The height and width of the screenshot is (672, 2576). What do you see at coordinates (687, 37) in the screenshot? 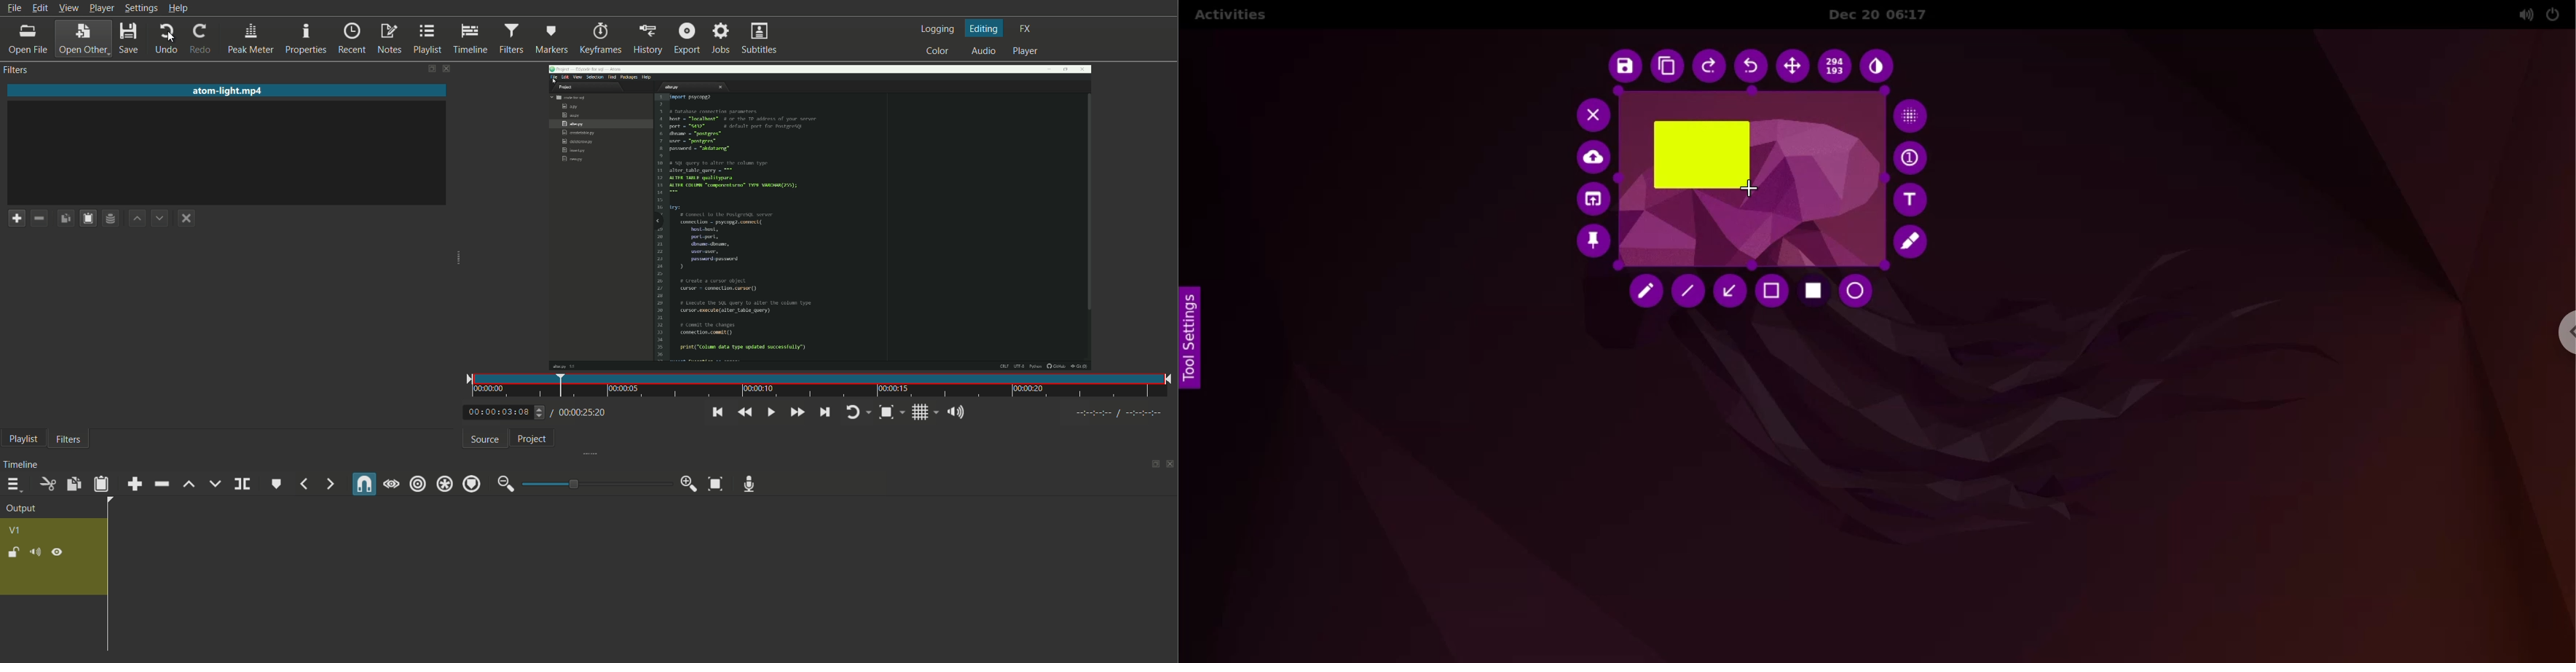
I see `export` at bounding box center [687, 37].